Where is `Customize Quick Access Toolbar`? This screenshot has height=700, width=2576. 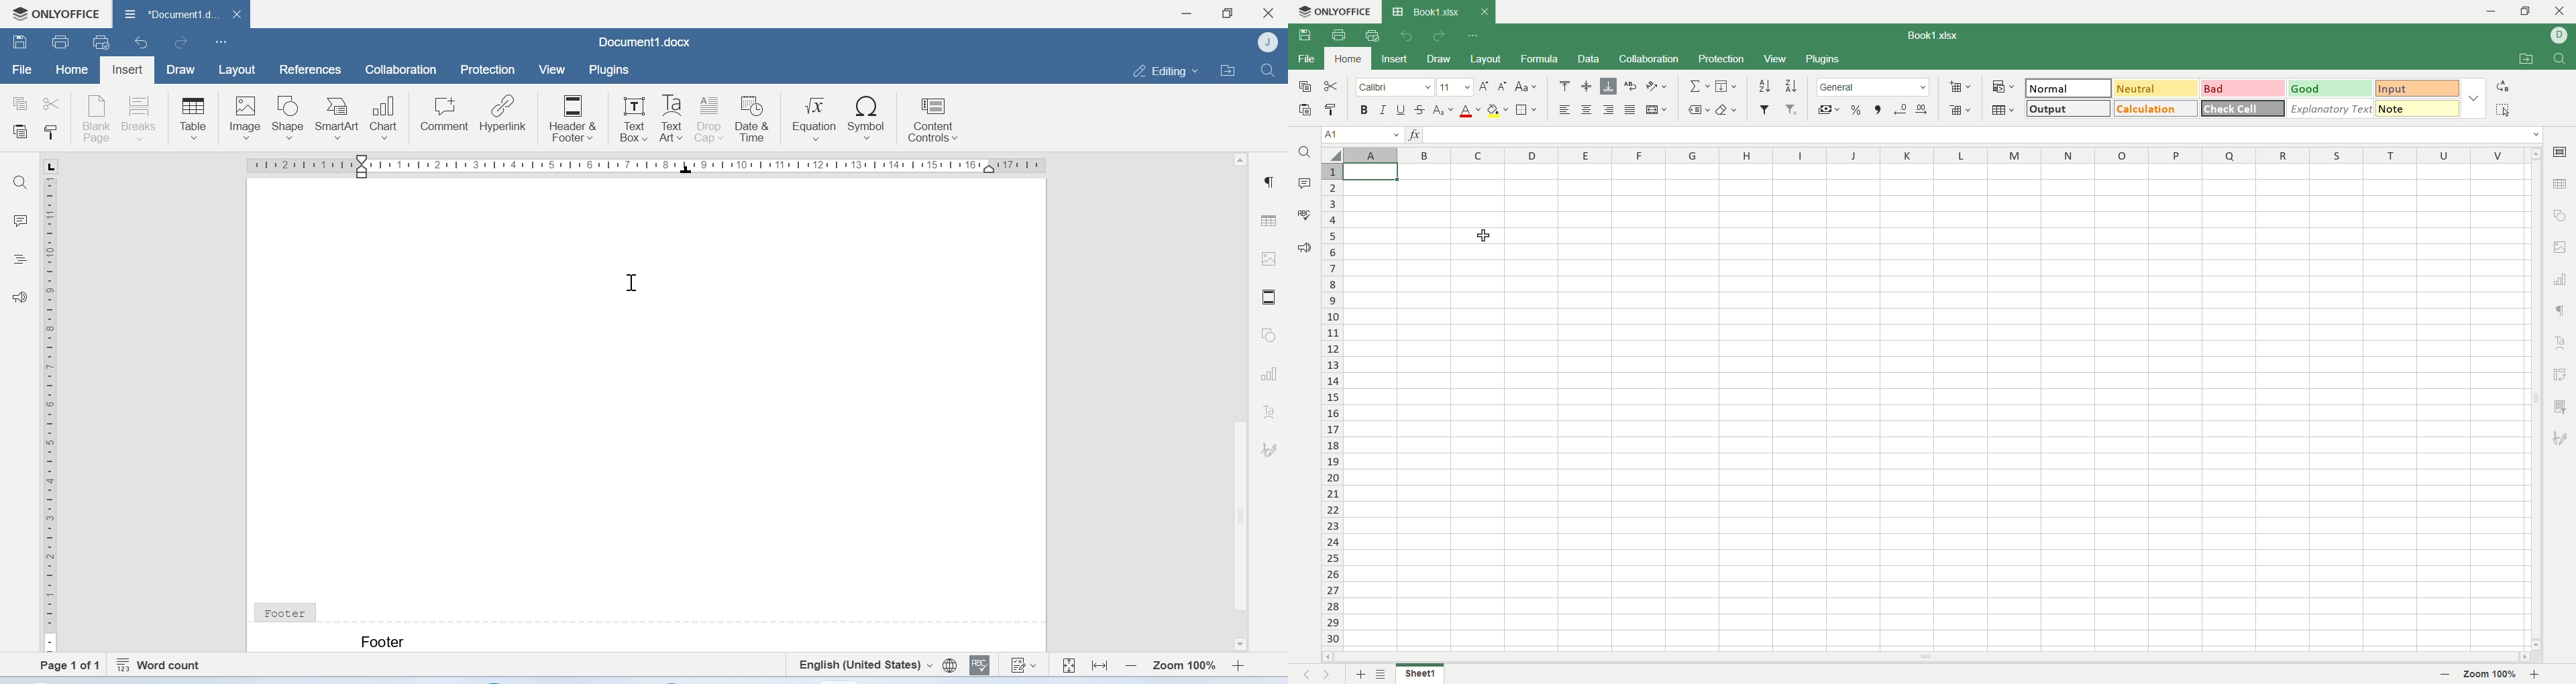
Customize Quick Access Toolbar is located at coordinates (221, 43).